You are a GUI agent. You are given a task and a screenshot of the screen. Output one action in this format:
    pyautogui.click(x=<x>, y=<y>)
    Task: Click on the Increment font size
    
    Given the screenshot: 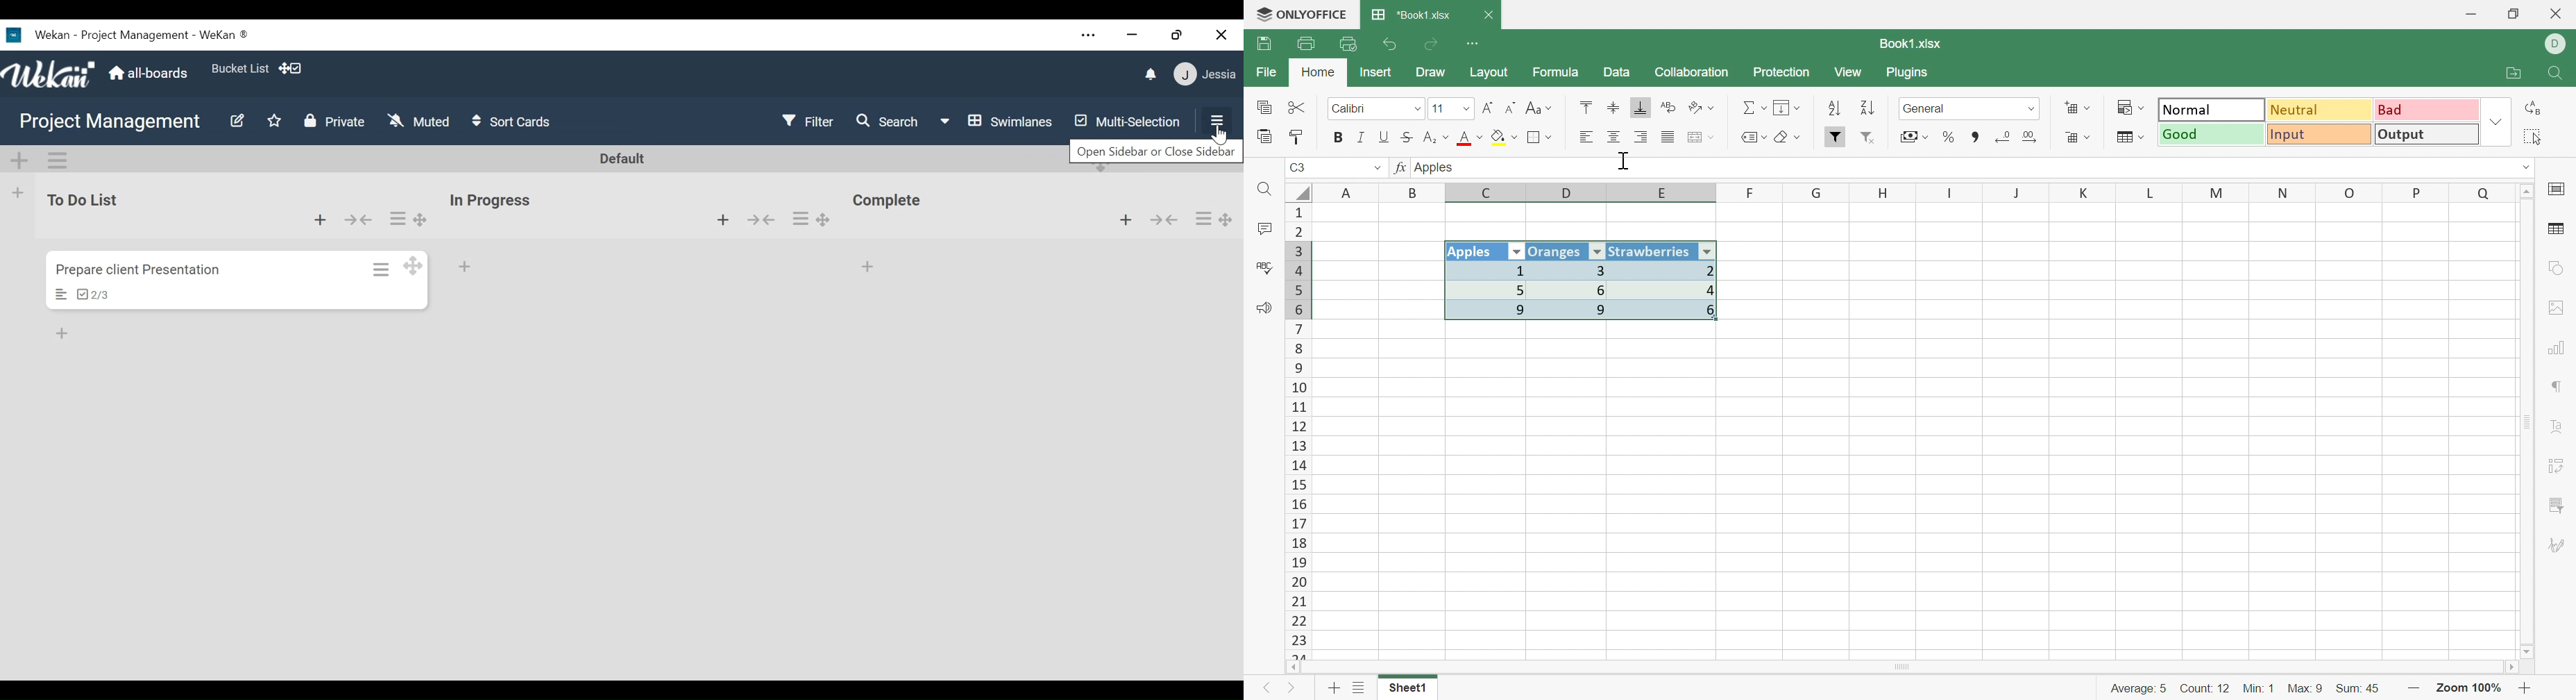 What is the action you would take?
    pyautogui.click(x=1487, y=108)
    